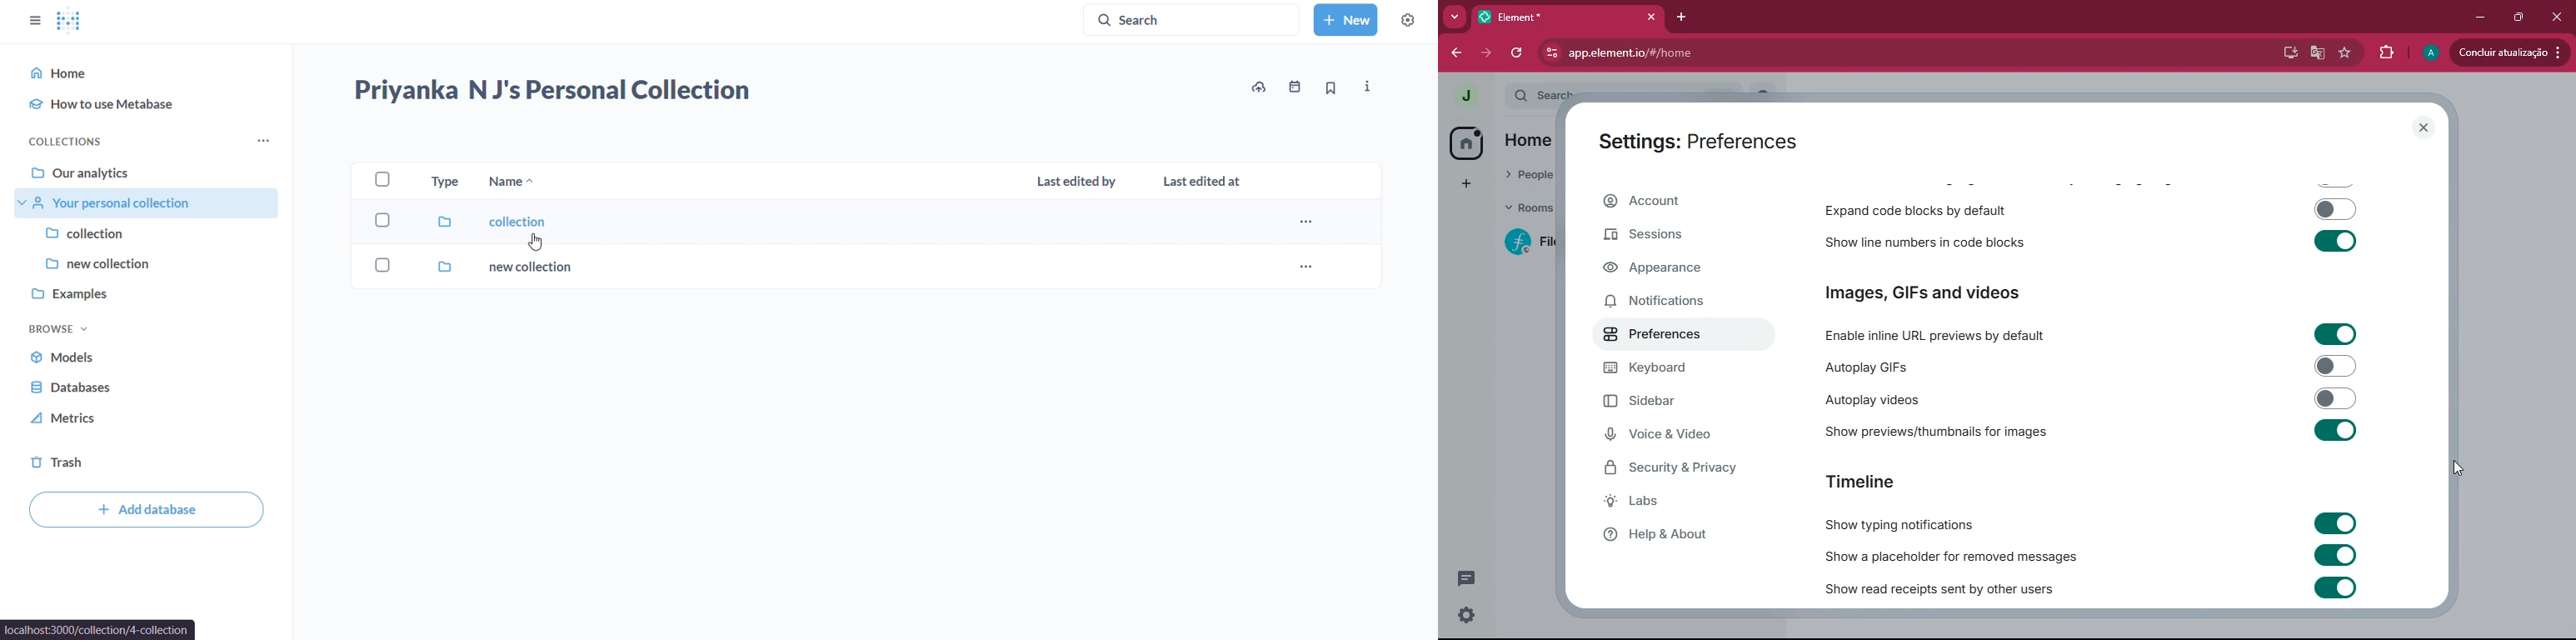 This screenshot has width=2576, height=644. What do you see at coordinates (1668, 302) in the screenshot?
I see `notifications` at bounding box center [1668, 302].